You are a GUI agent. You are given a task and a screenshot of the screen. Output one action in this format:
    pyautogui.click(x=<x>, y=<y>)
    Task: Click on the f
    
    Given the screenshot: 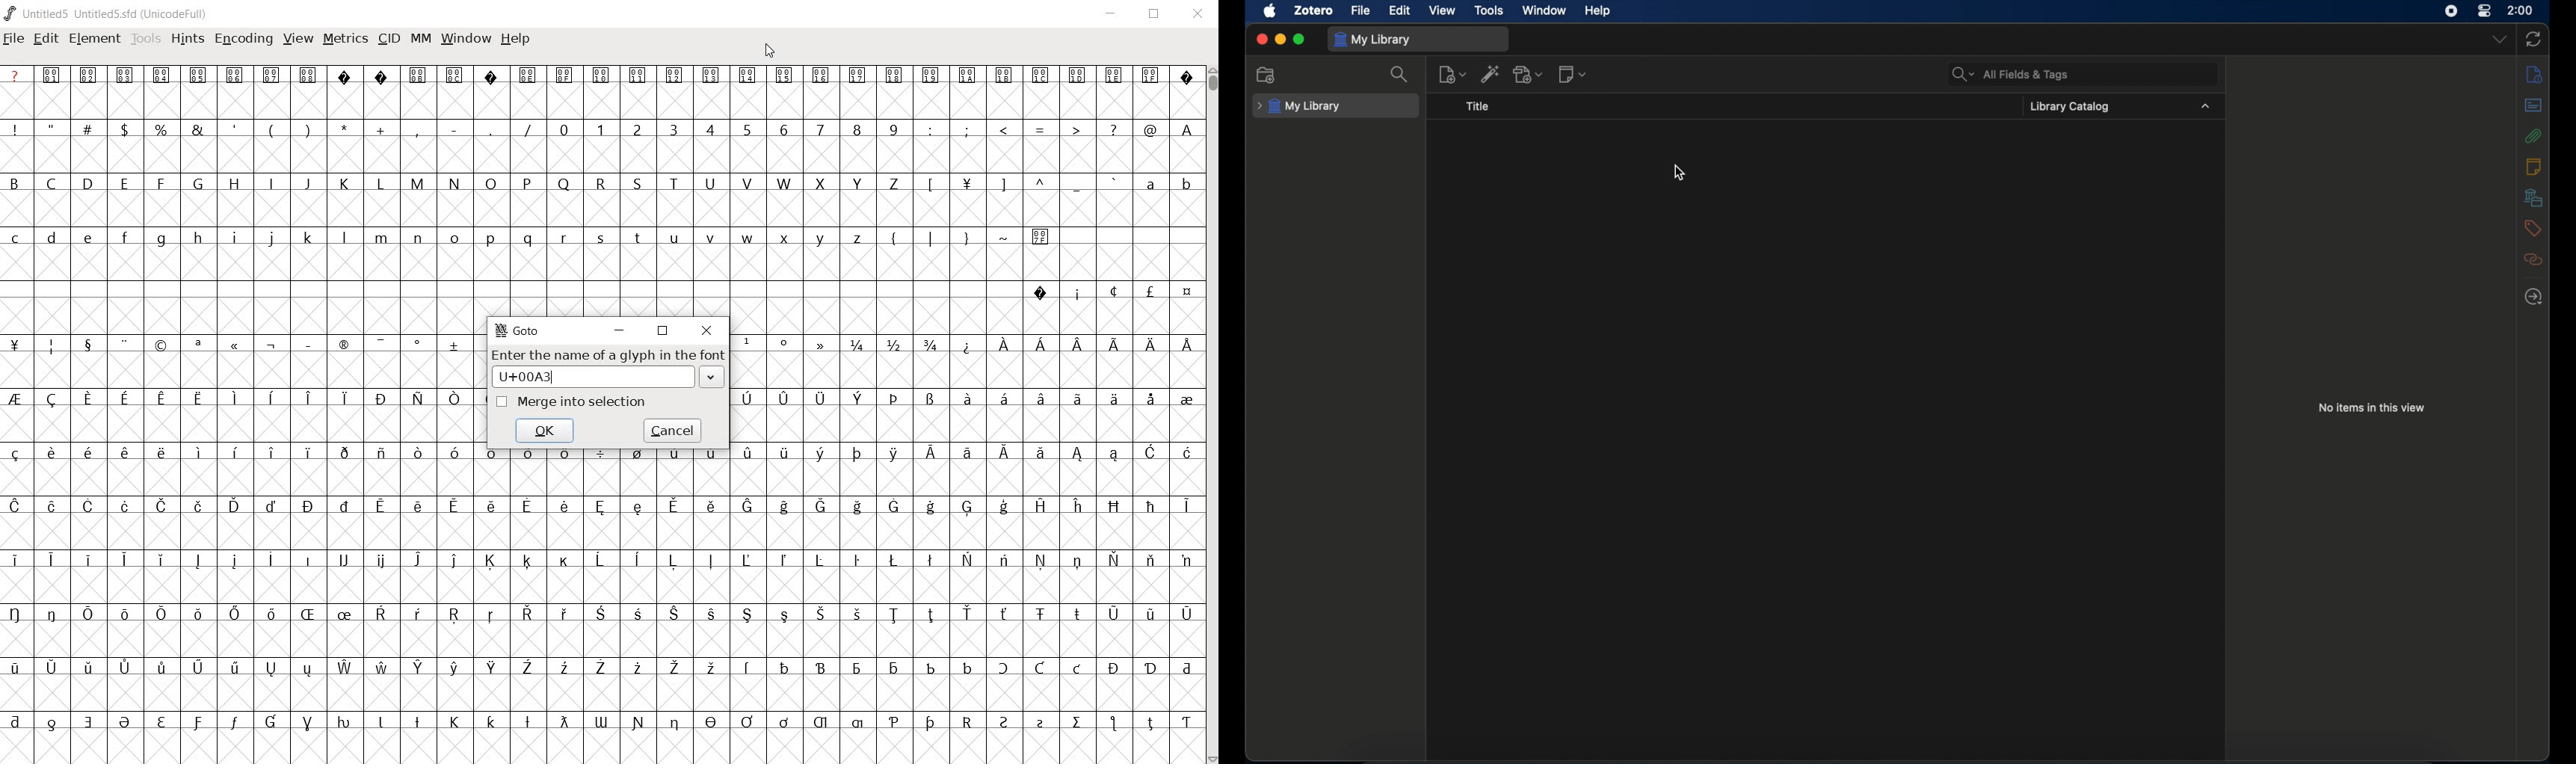 What is the action you would take?
    pyautogui.click(x=124, y=240)
    